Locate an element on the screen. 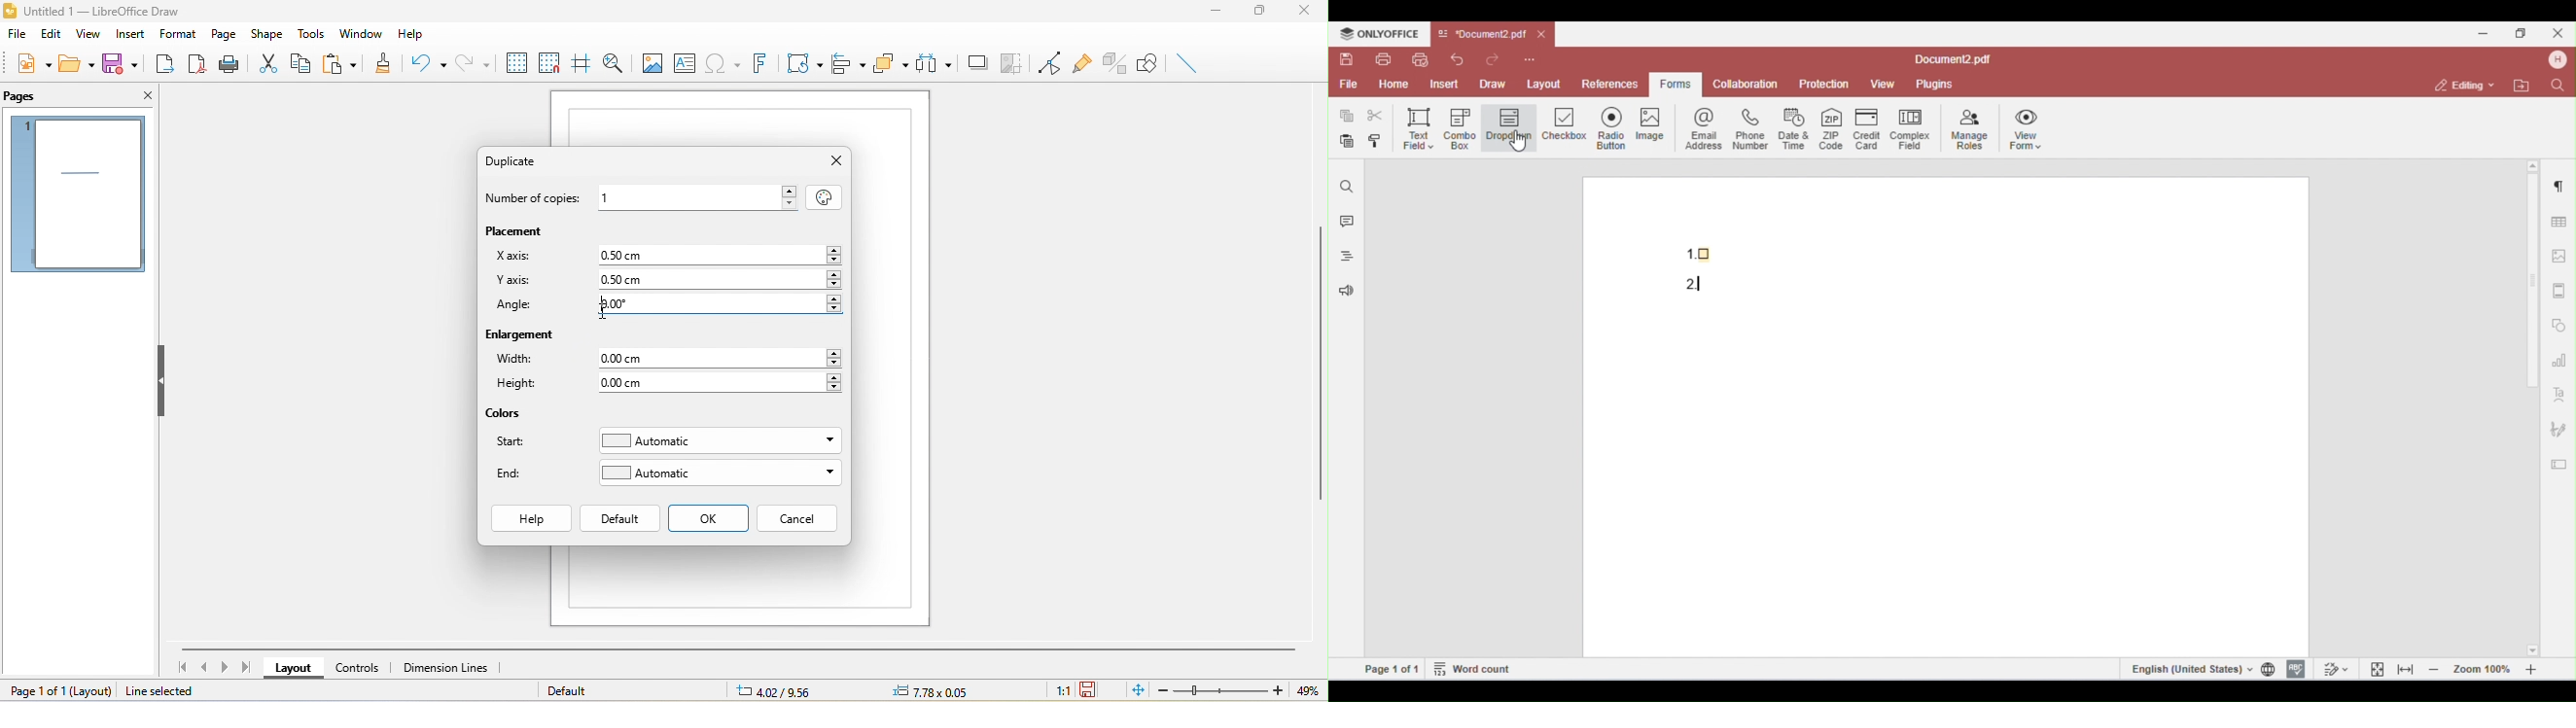  insert is located at coordinates (126, 36).